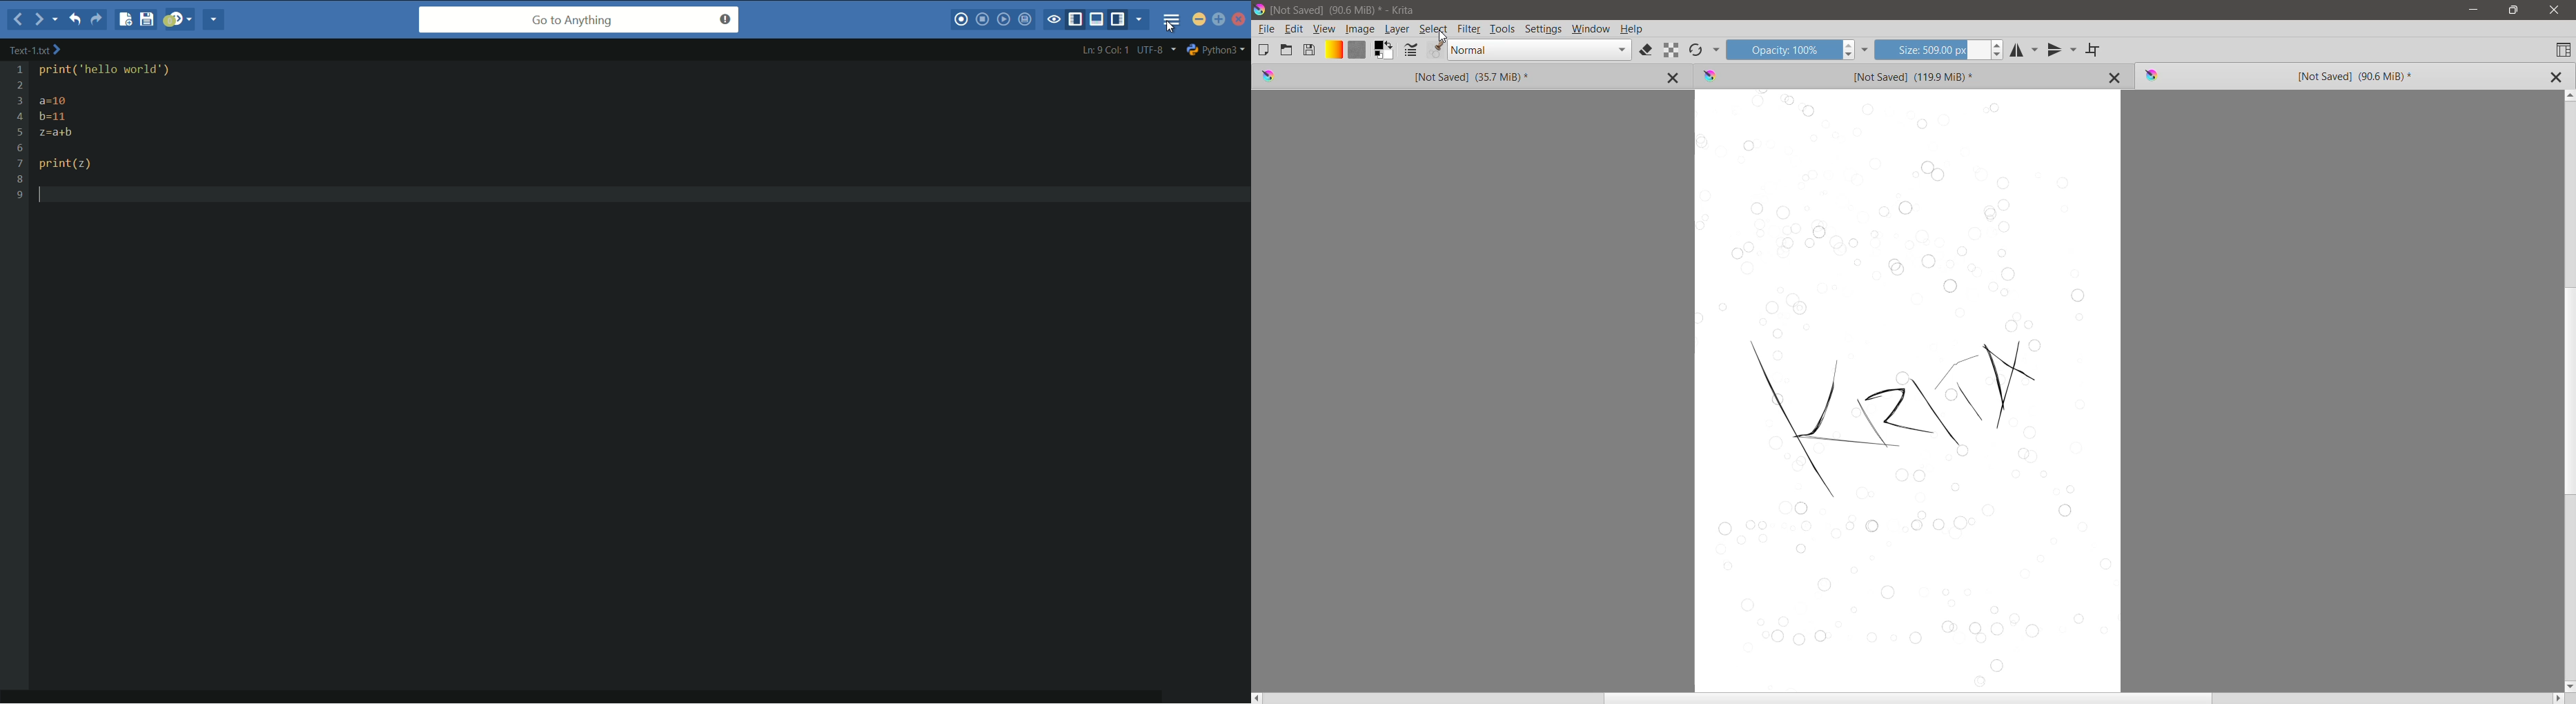 The width and height of the screenshot is (2576, 728). Describe the element at coordinates (1540, 50) in the screenshot. I see `Blending mode` at that location.